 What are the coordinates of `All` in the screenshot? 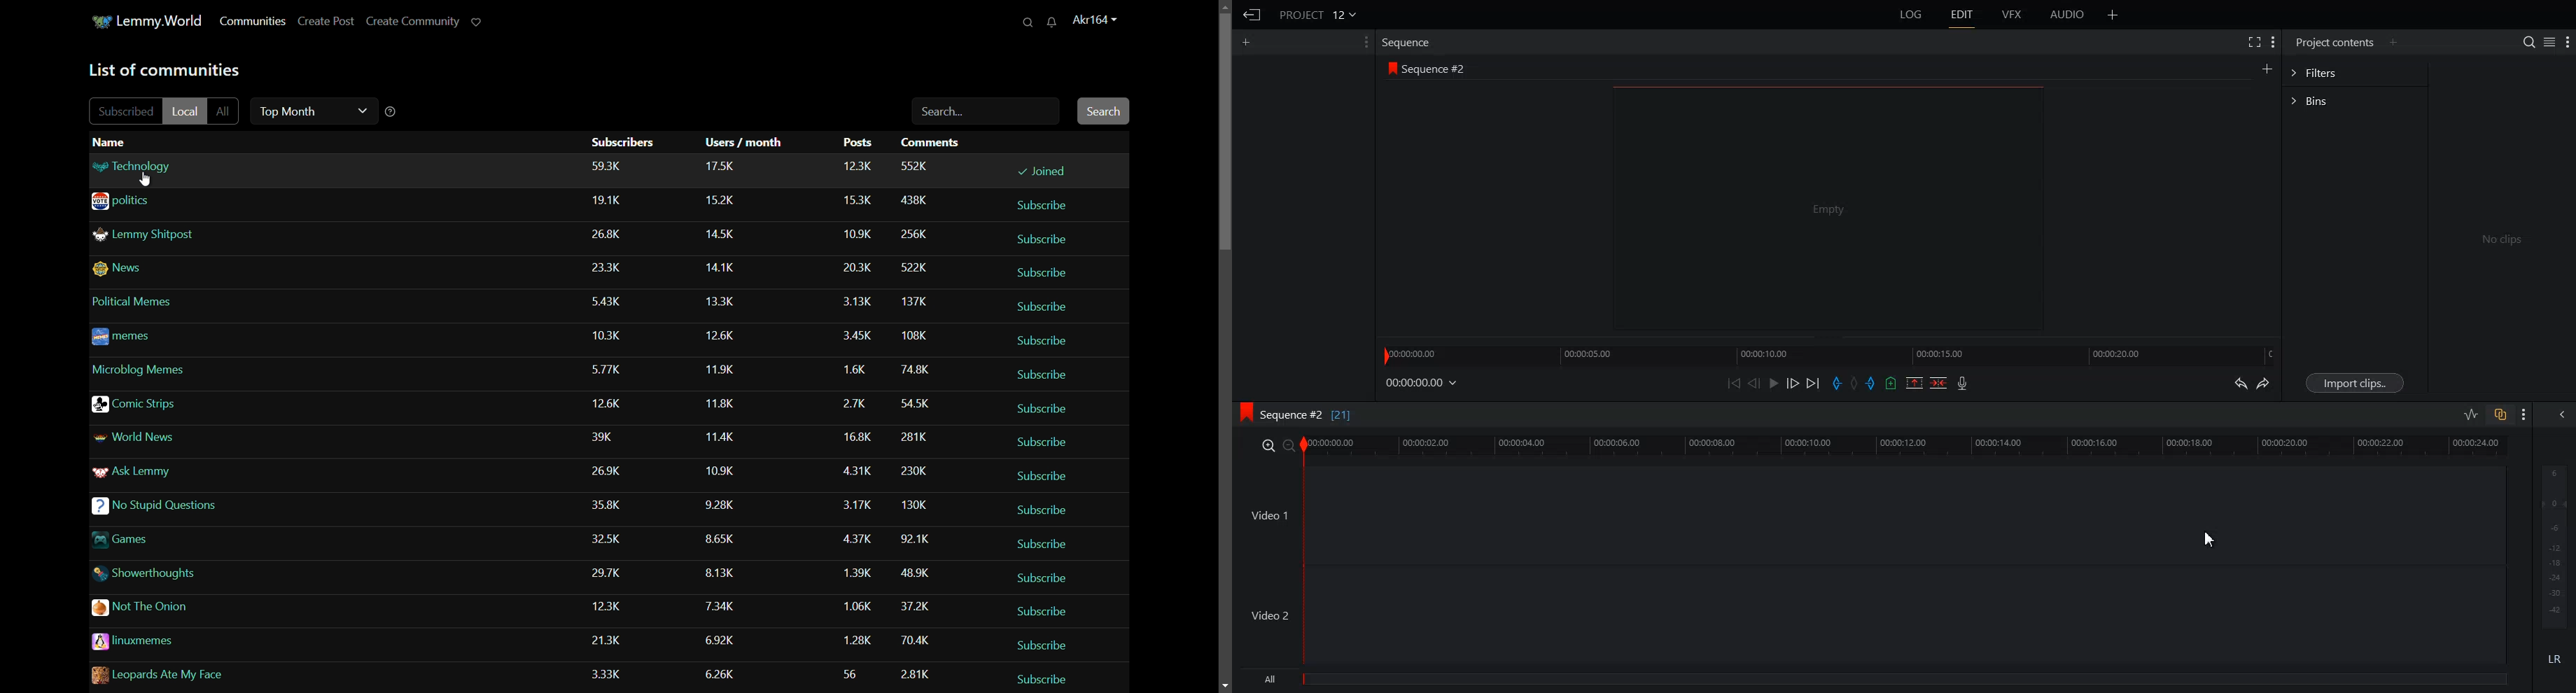 It's located at (1876, 681).